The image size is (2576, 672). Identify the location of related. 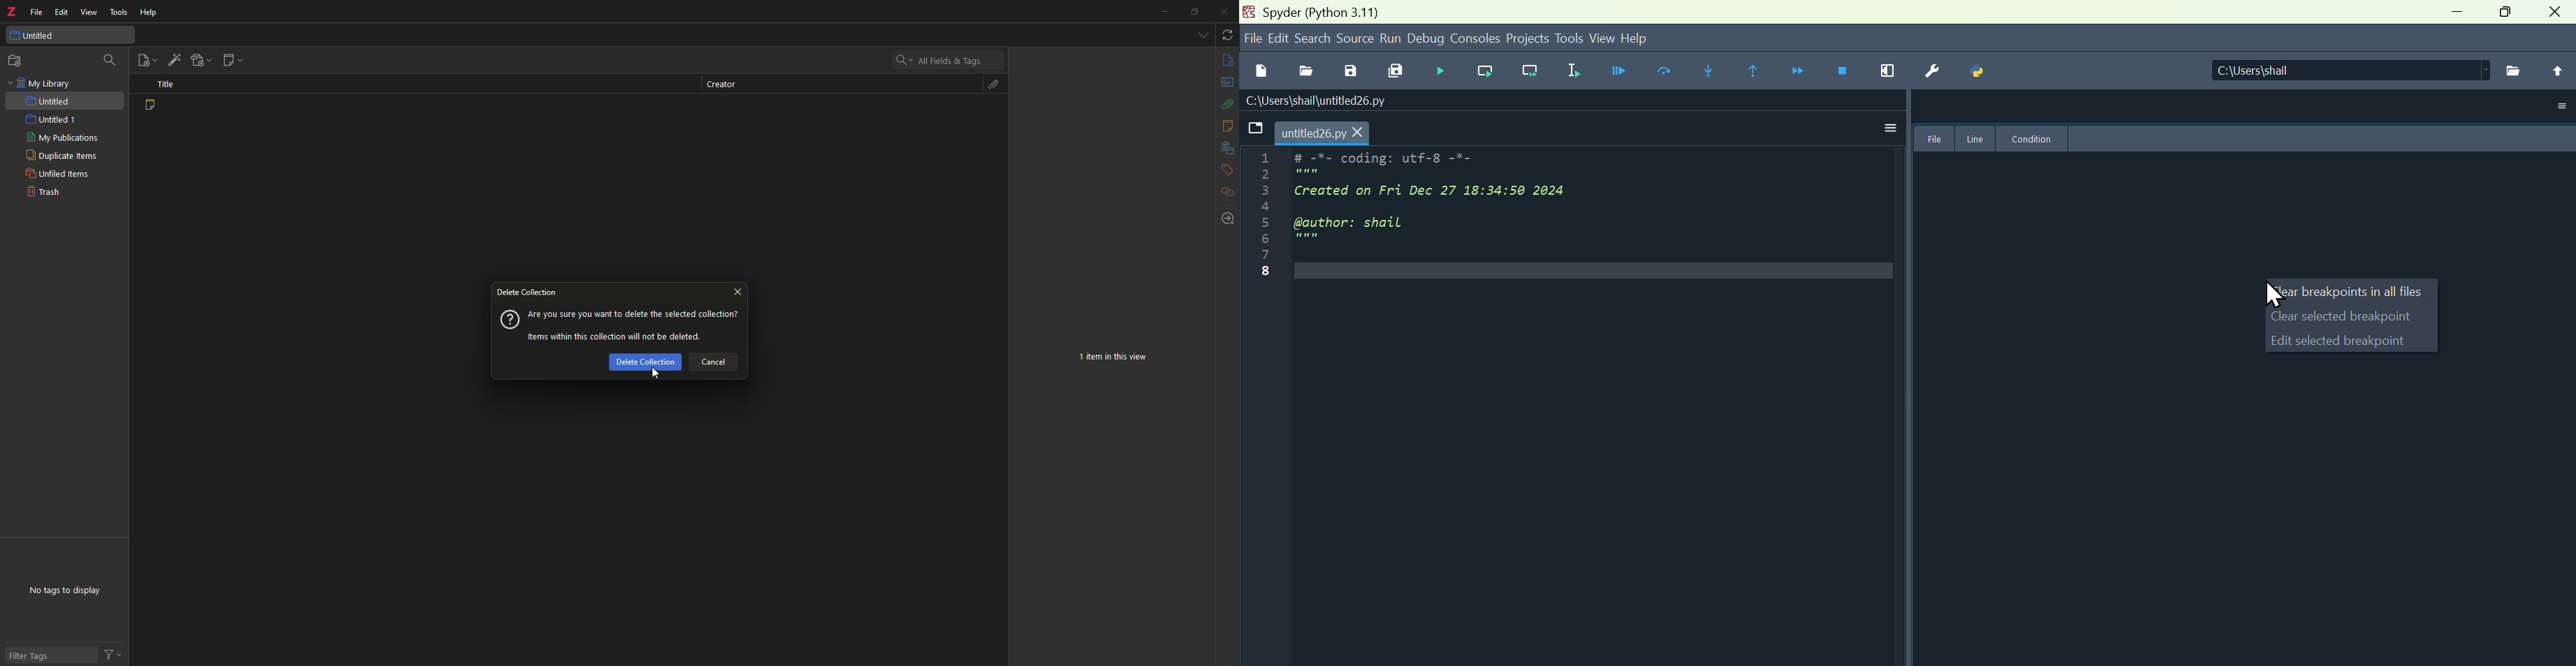
(1227, 192).